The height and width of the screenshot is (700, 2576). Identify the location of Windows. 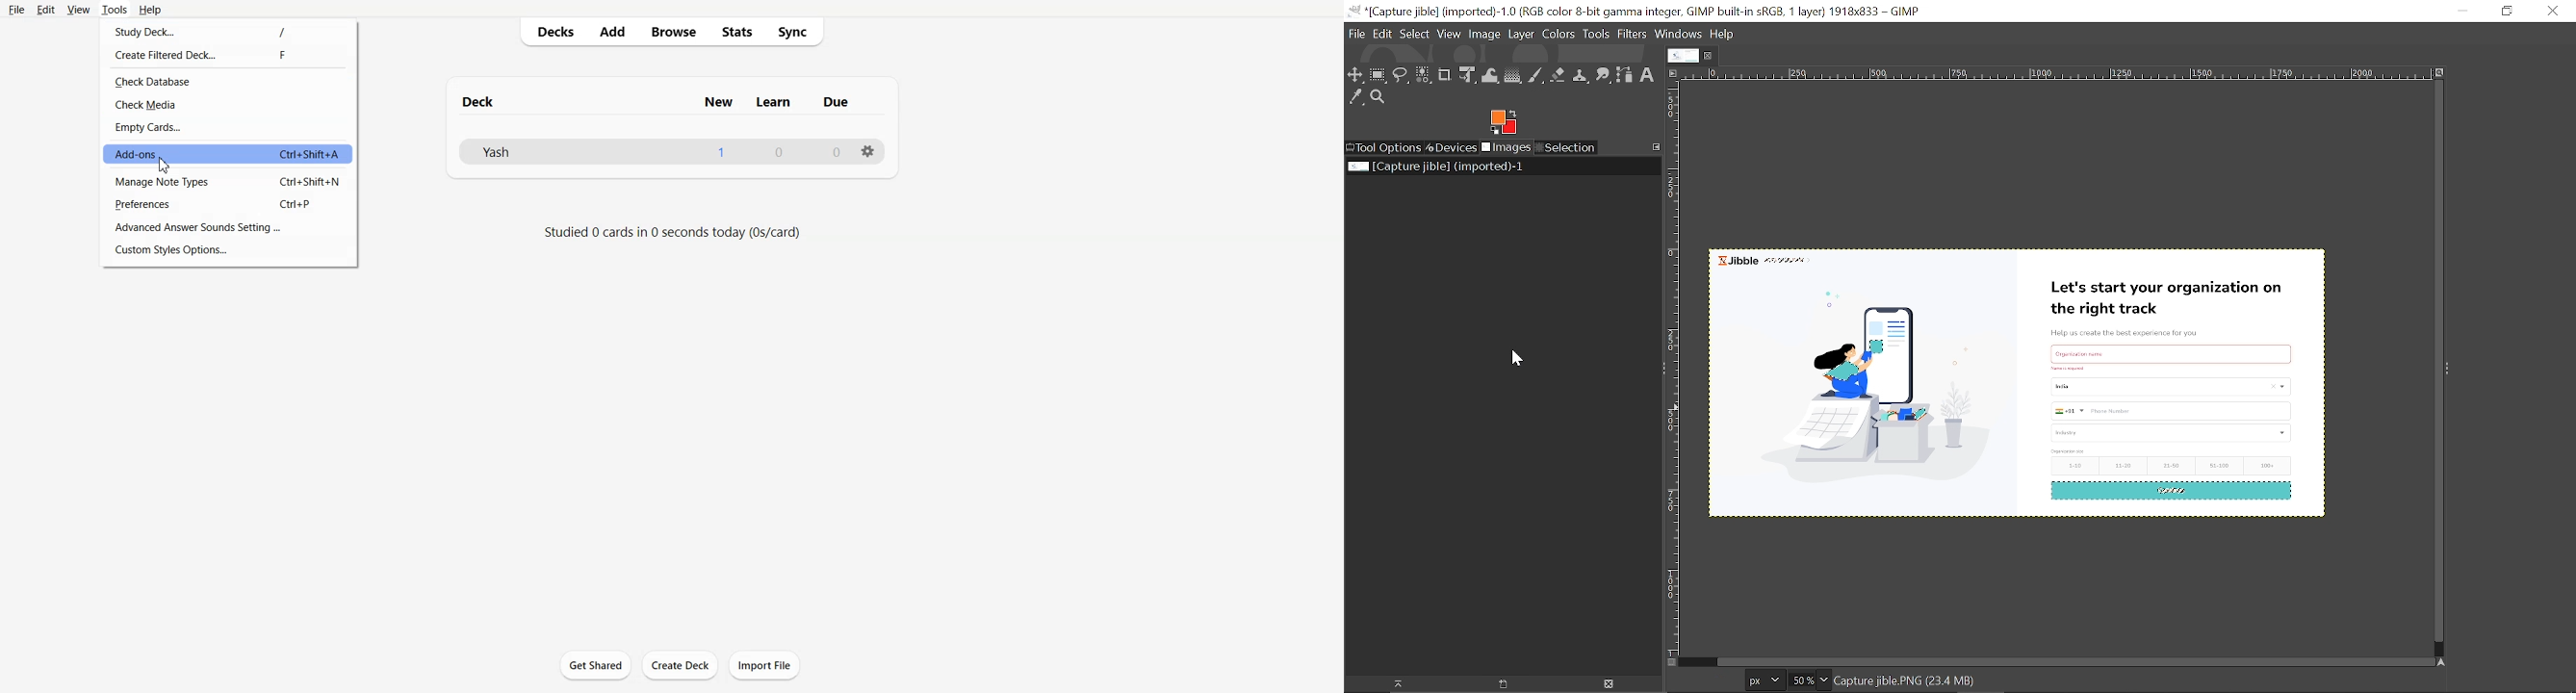
(1680, 35).